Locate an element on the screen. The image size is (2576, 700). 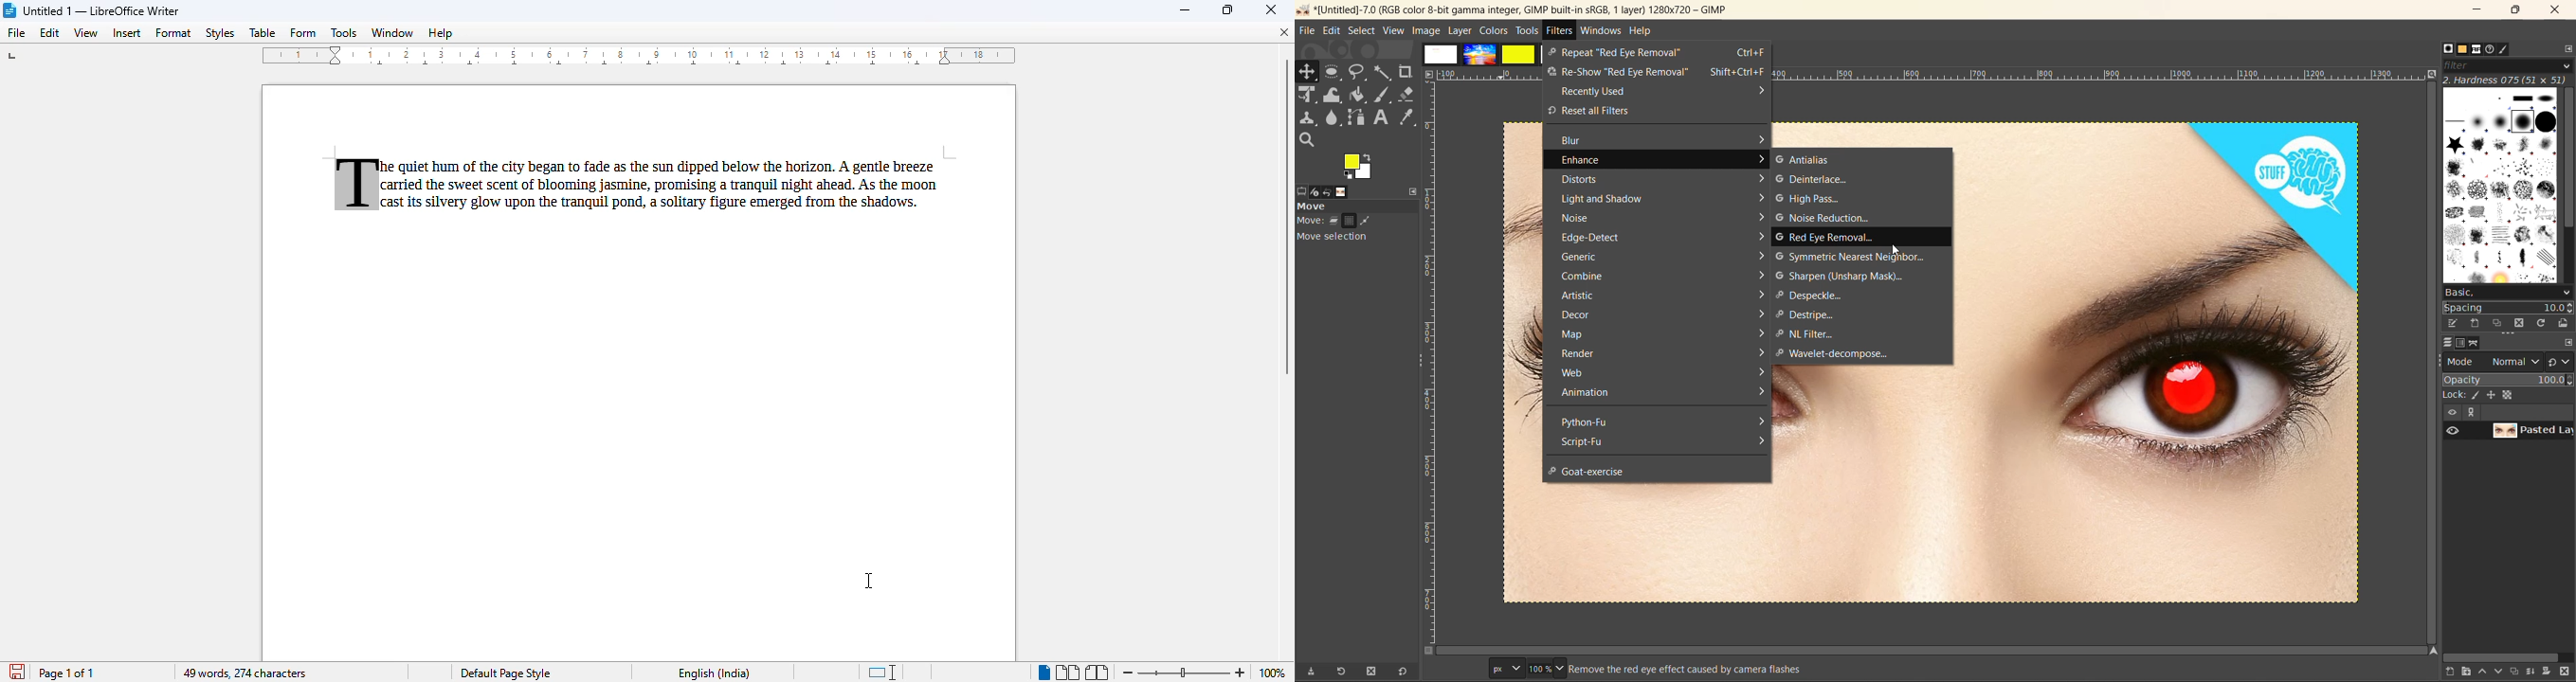
delete this brush is located at coordinates (2517, 324).